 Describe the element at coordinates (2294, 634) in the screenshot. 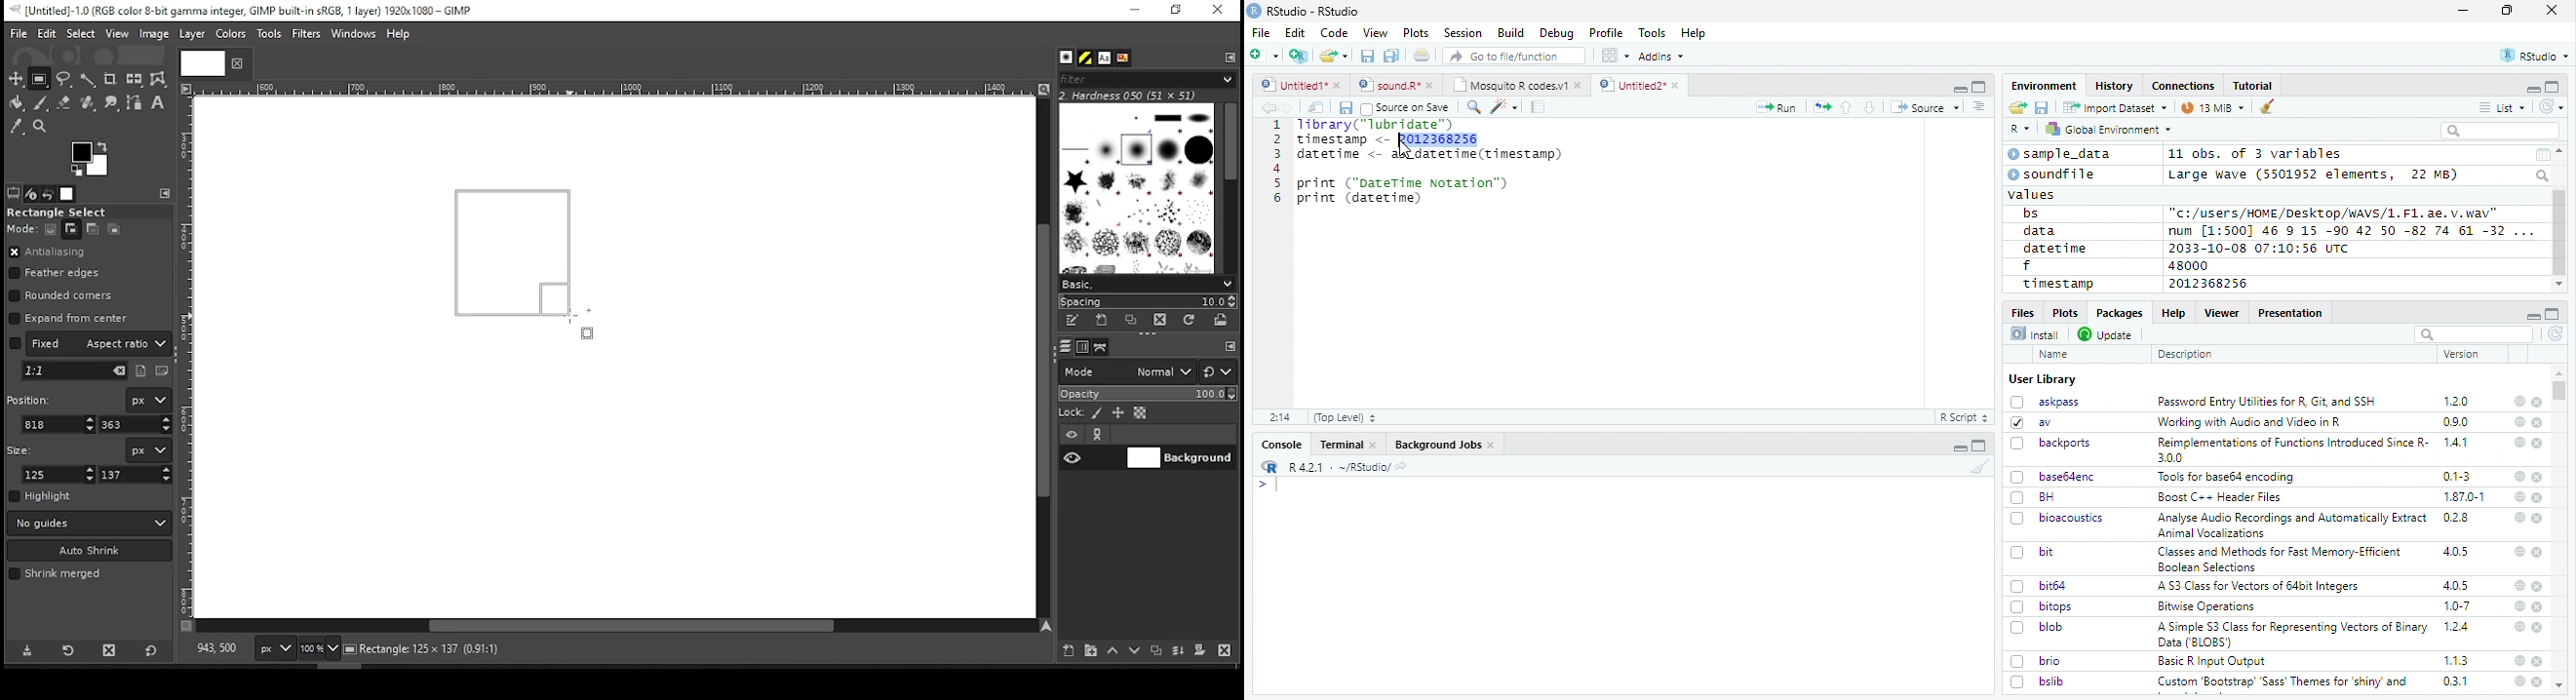

I see `A Simple S3 Class for Representing Vectors of Binary
Data (BLOBS)` at that location.